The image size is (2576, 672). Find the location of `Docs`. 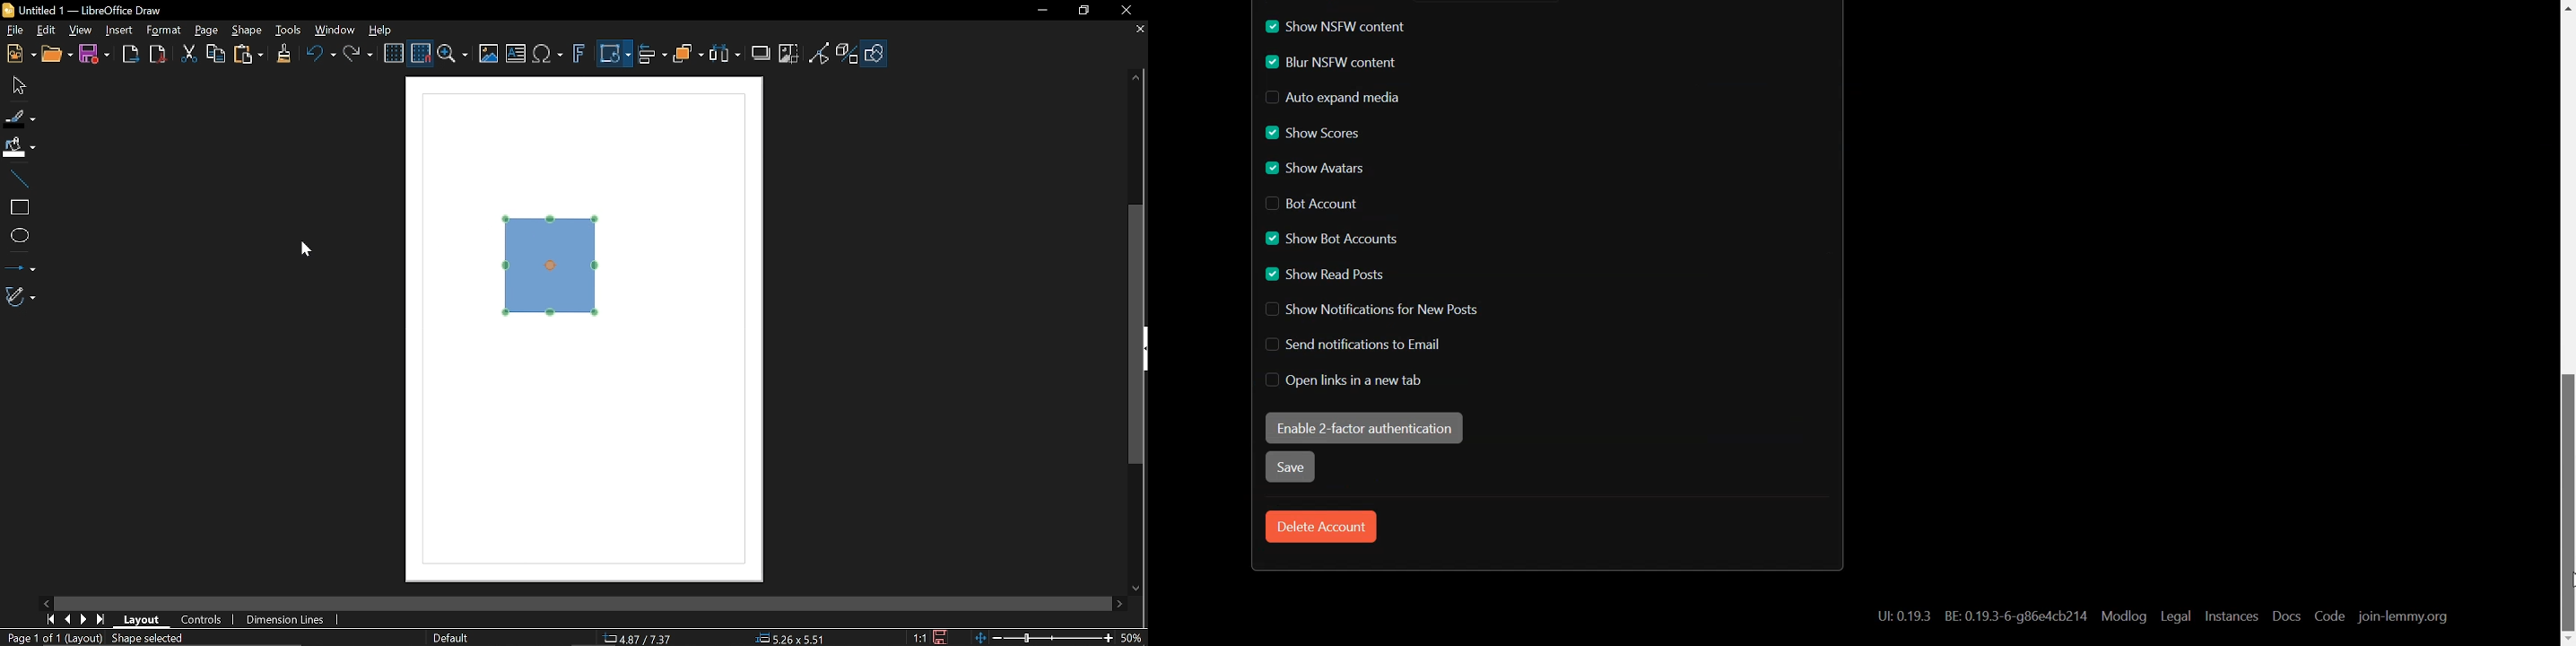

Docs is located at coordinates (2286, 617).